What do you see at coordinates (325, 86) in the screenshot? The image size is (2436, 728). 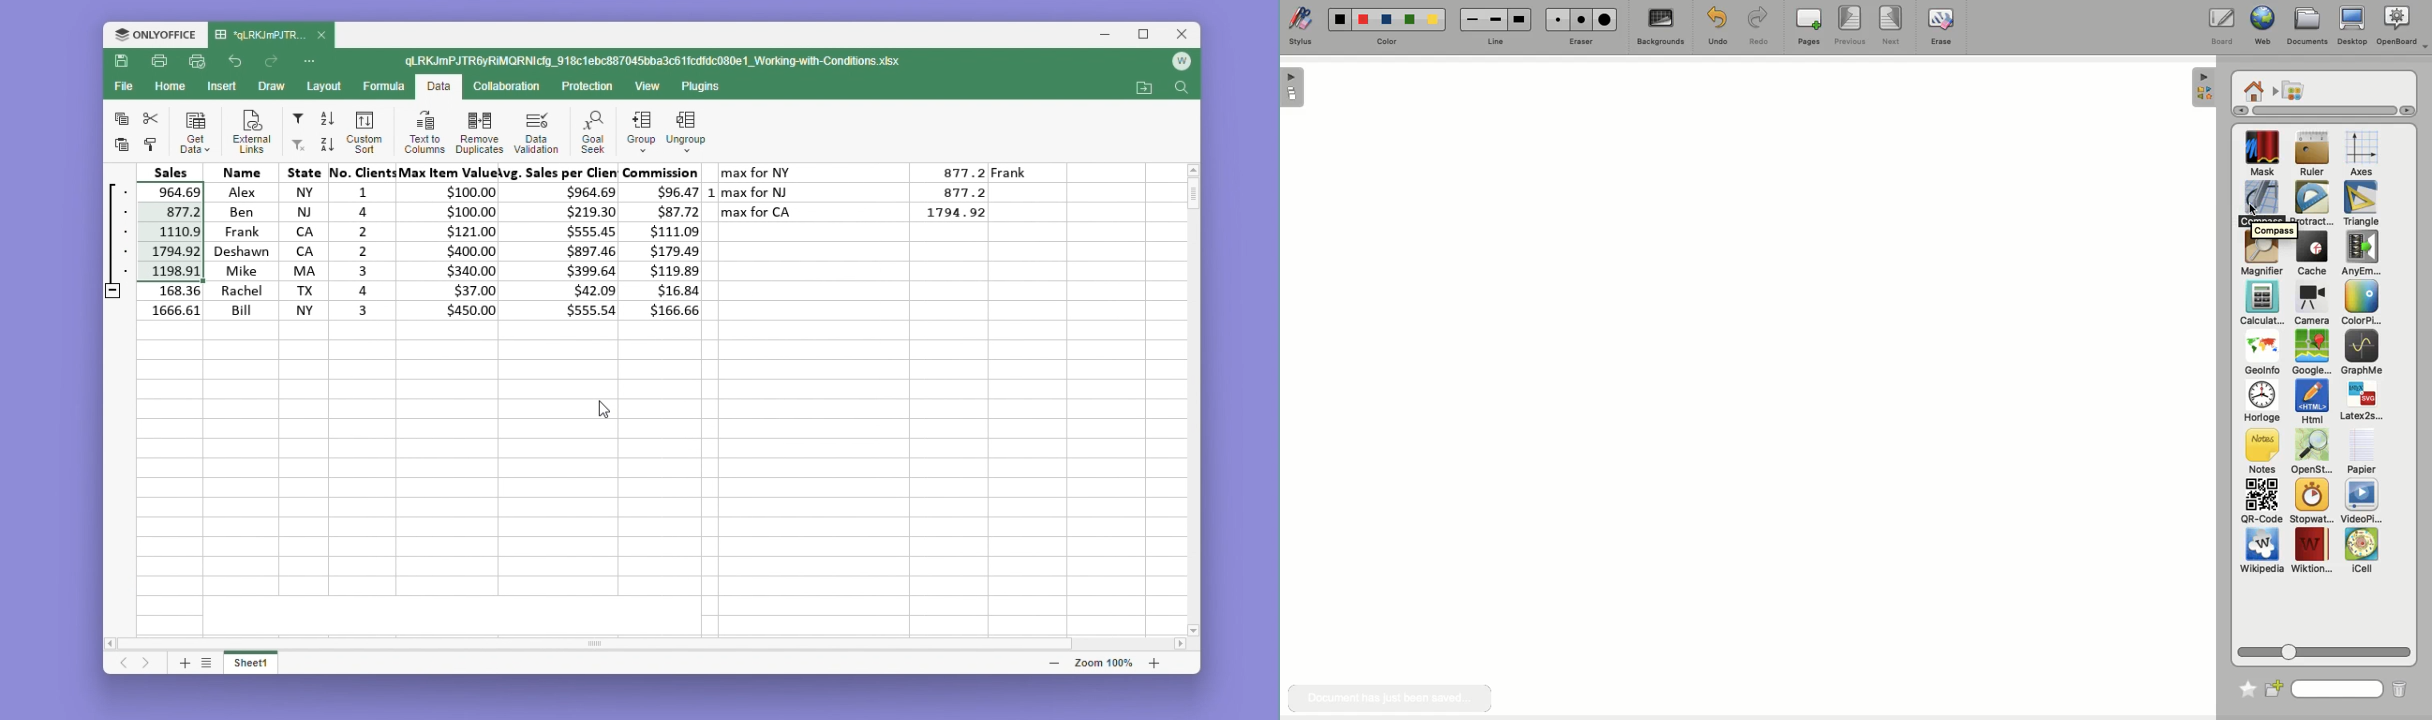 I see `Layout` at bounding box center [325, 86].